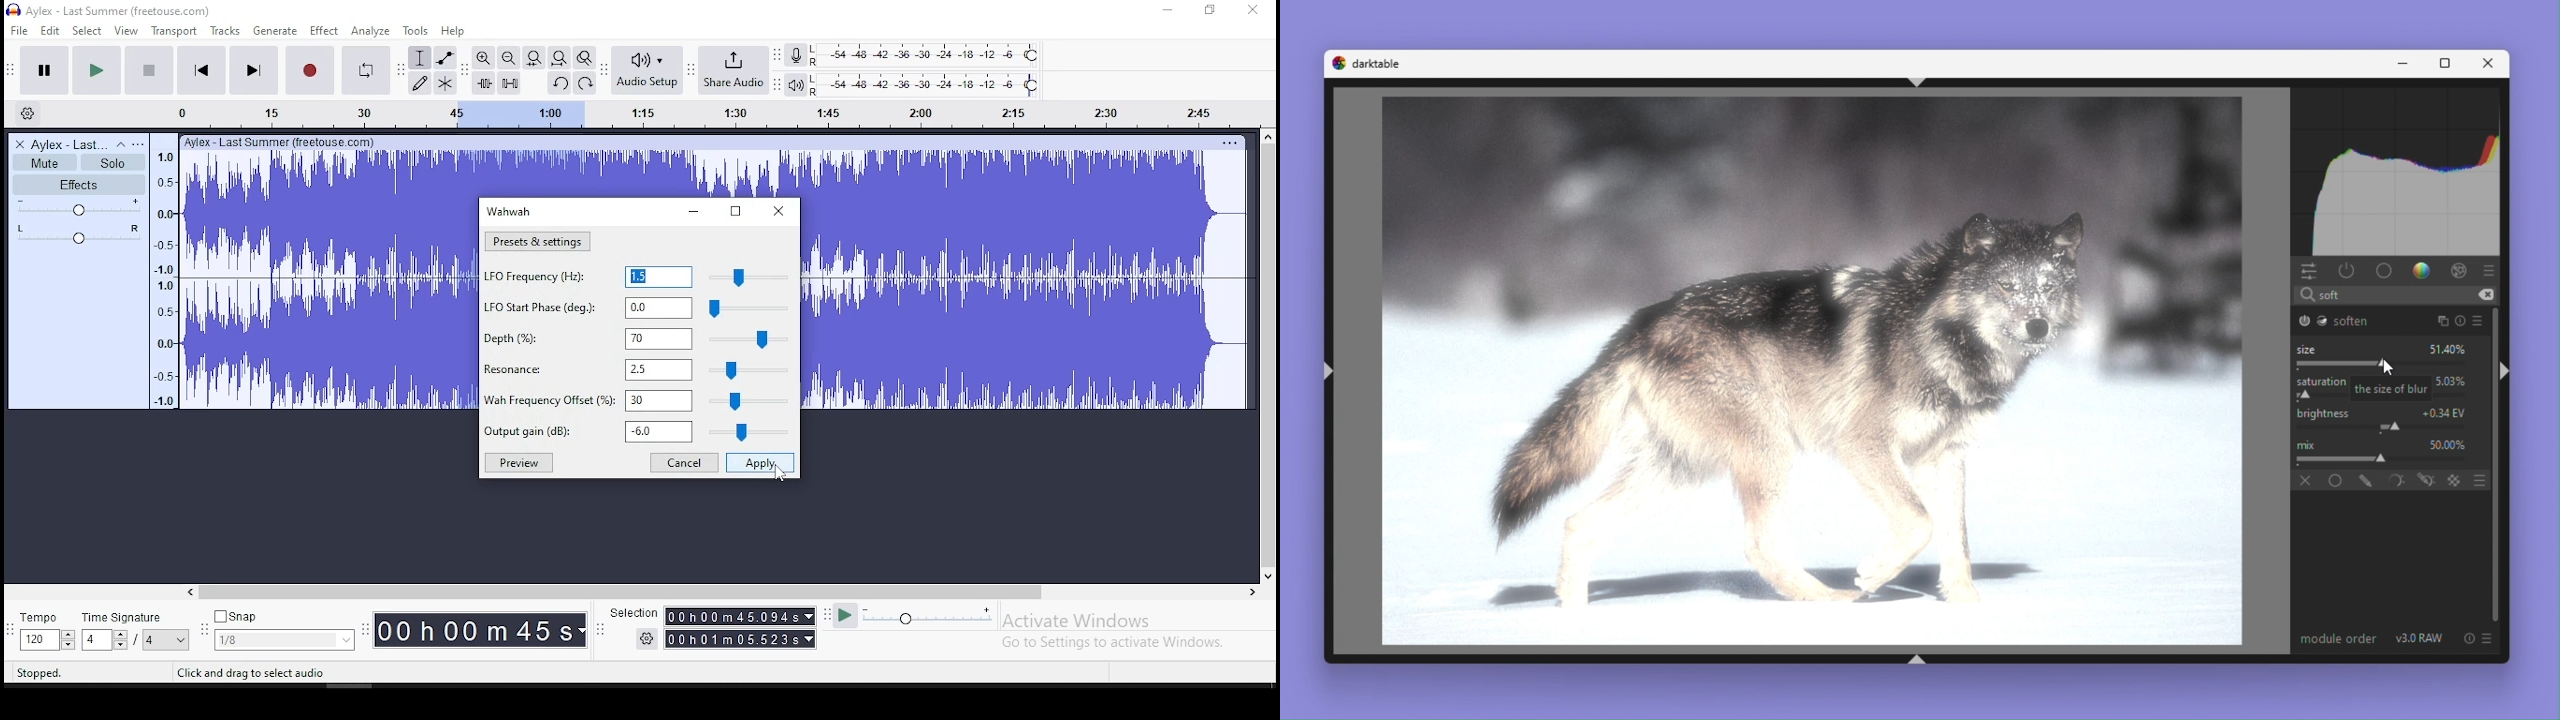 The image size is (2576, 728). Describe the element at coordinates (2385, 271) in the screenshot. I see `Base` at that location.